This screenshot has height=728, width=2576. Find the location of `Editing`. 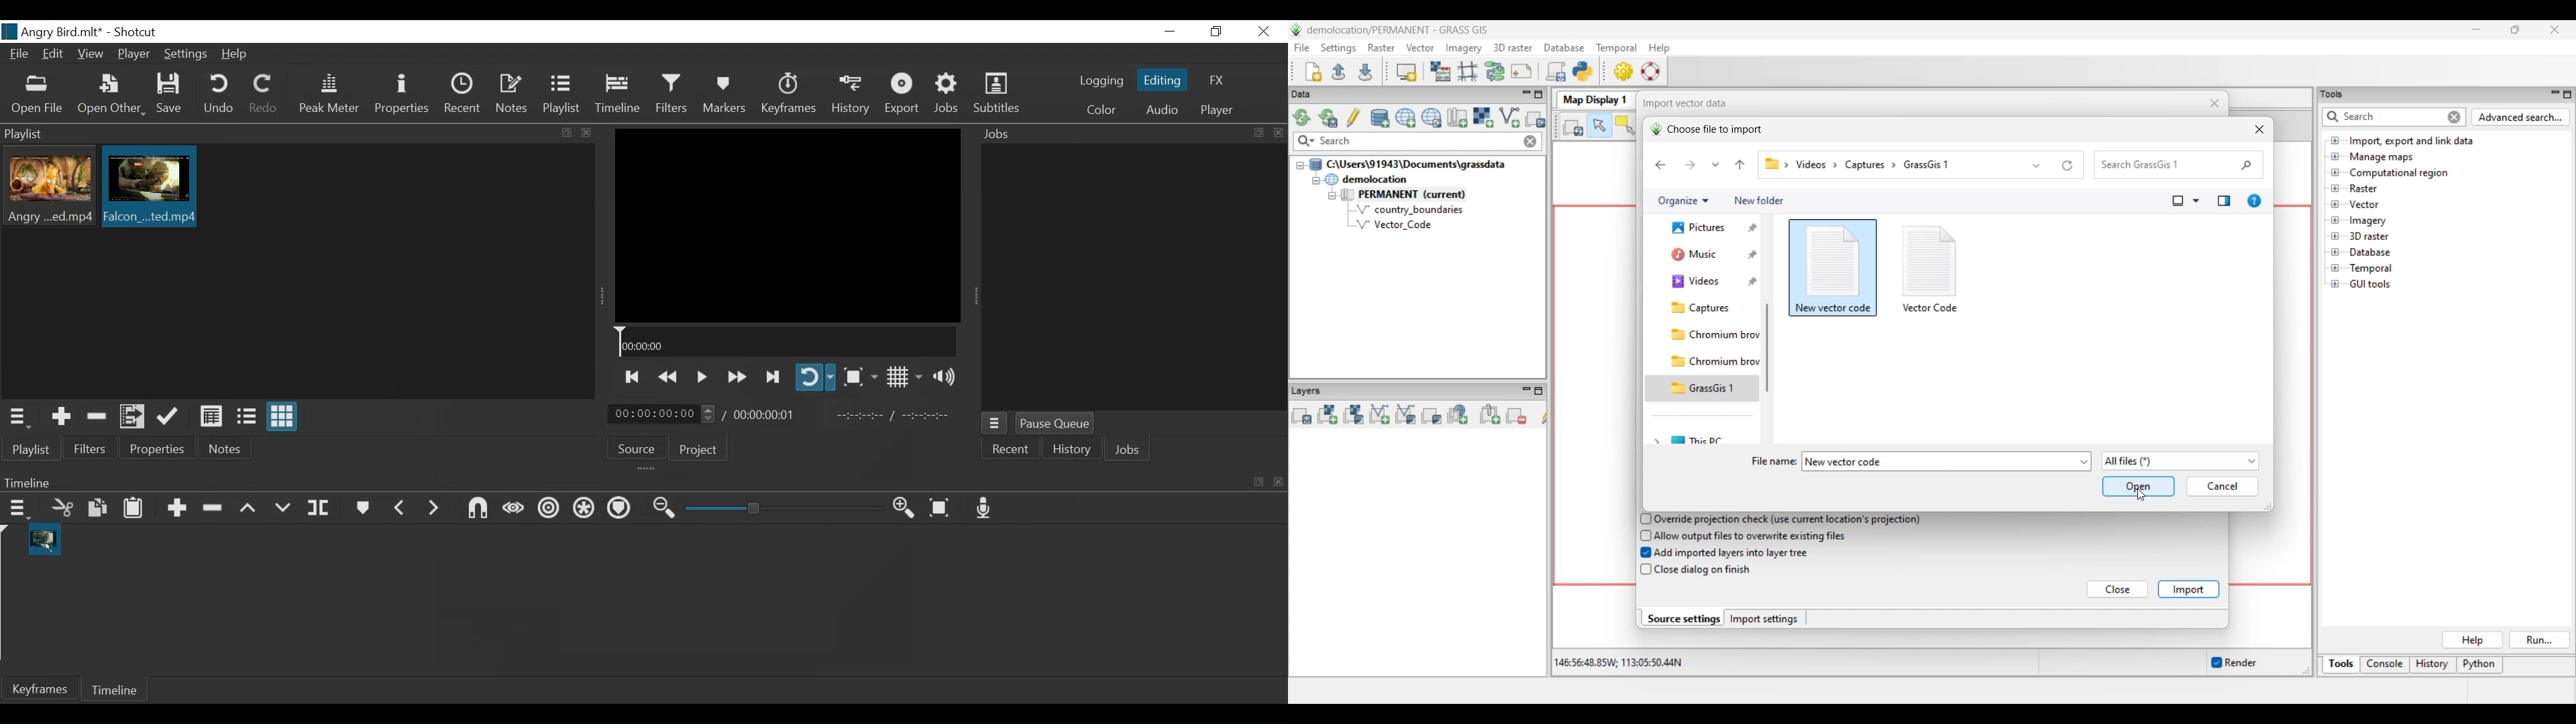

Editing is located at coordinates (1165, 79).